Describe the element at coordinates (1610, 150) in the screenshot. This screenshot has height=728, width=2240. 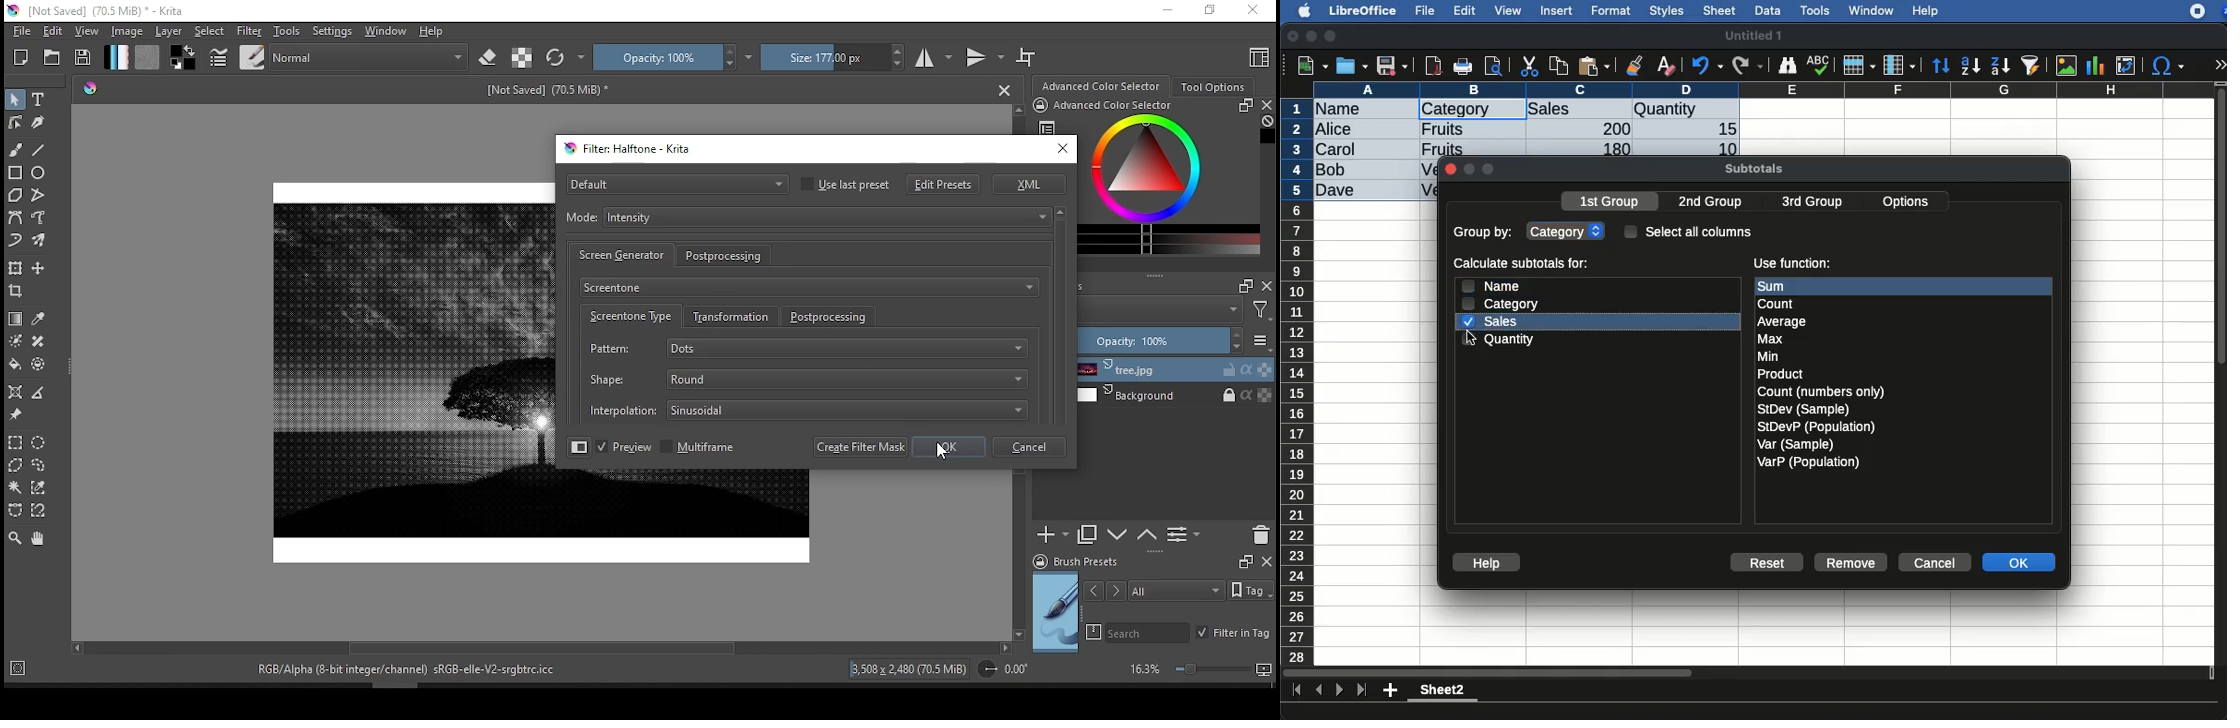
I see `180` at that location.